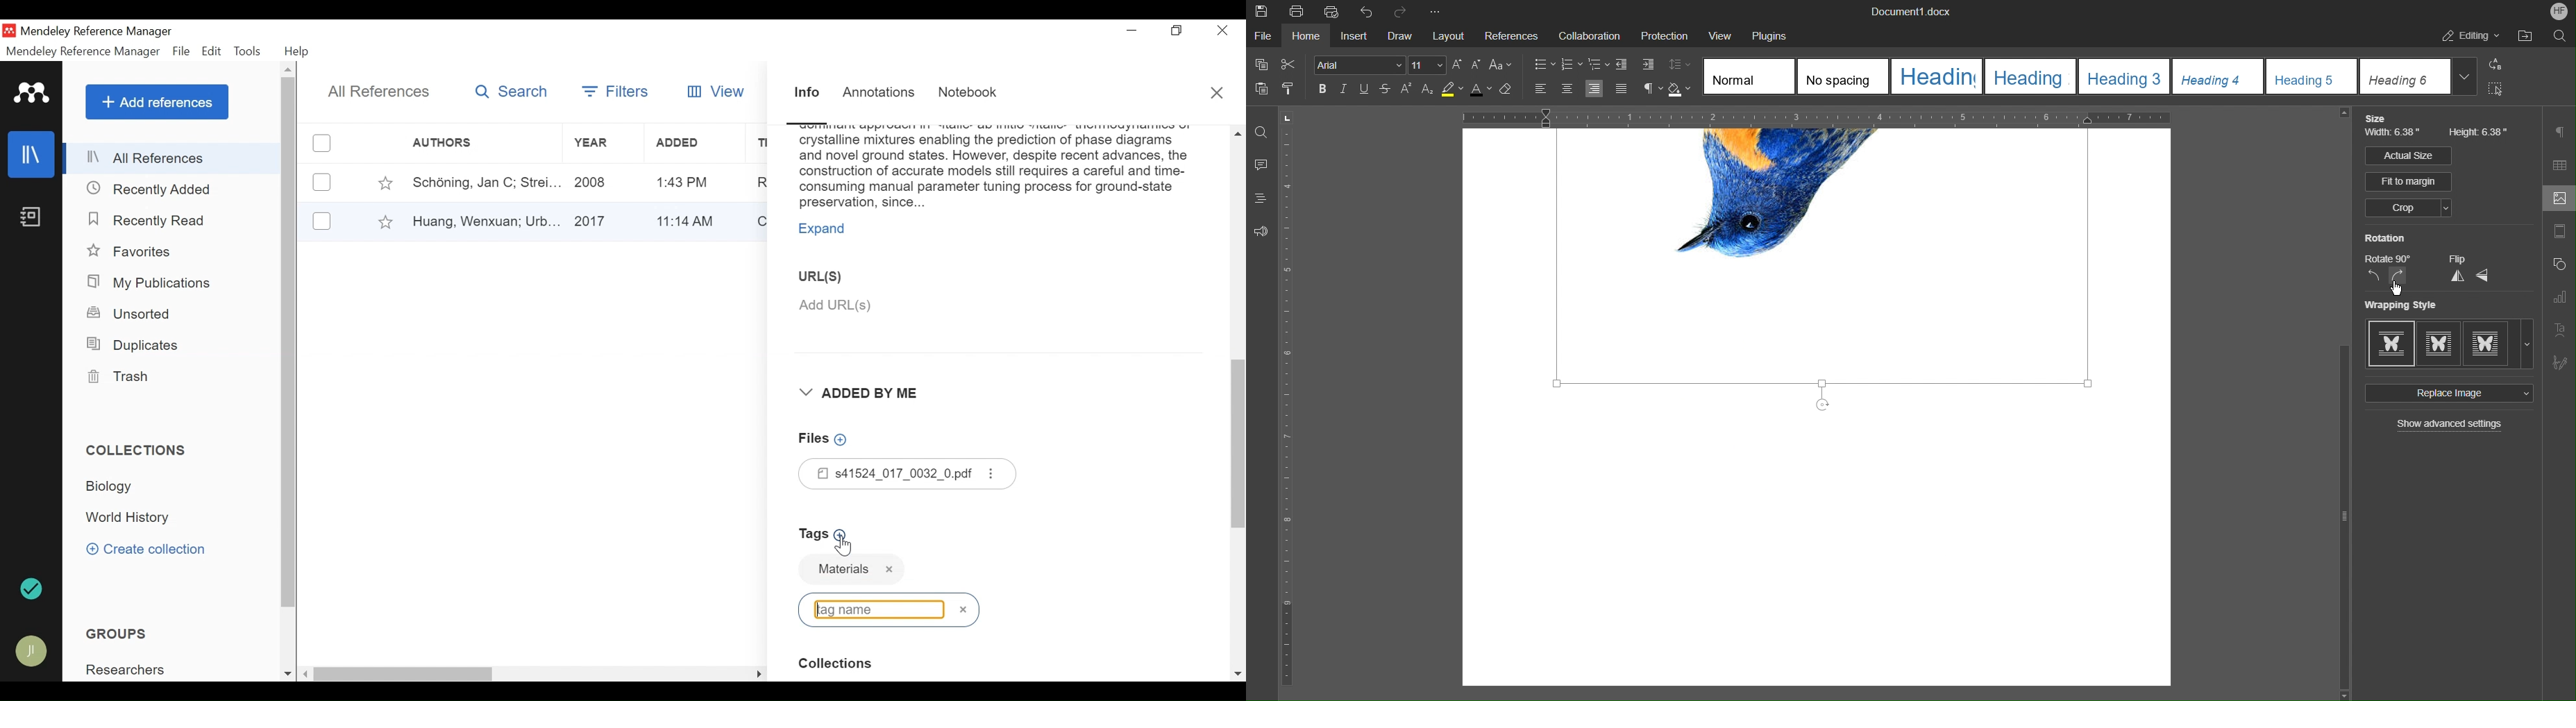 The height and width of the screenshot is (728, 2576). I want to click on Flip Vertically, so click(2457, 276).